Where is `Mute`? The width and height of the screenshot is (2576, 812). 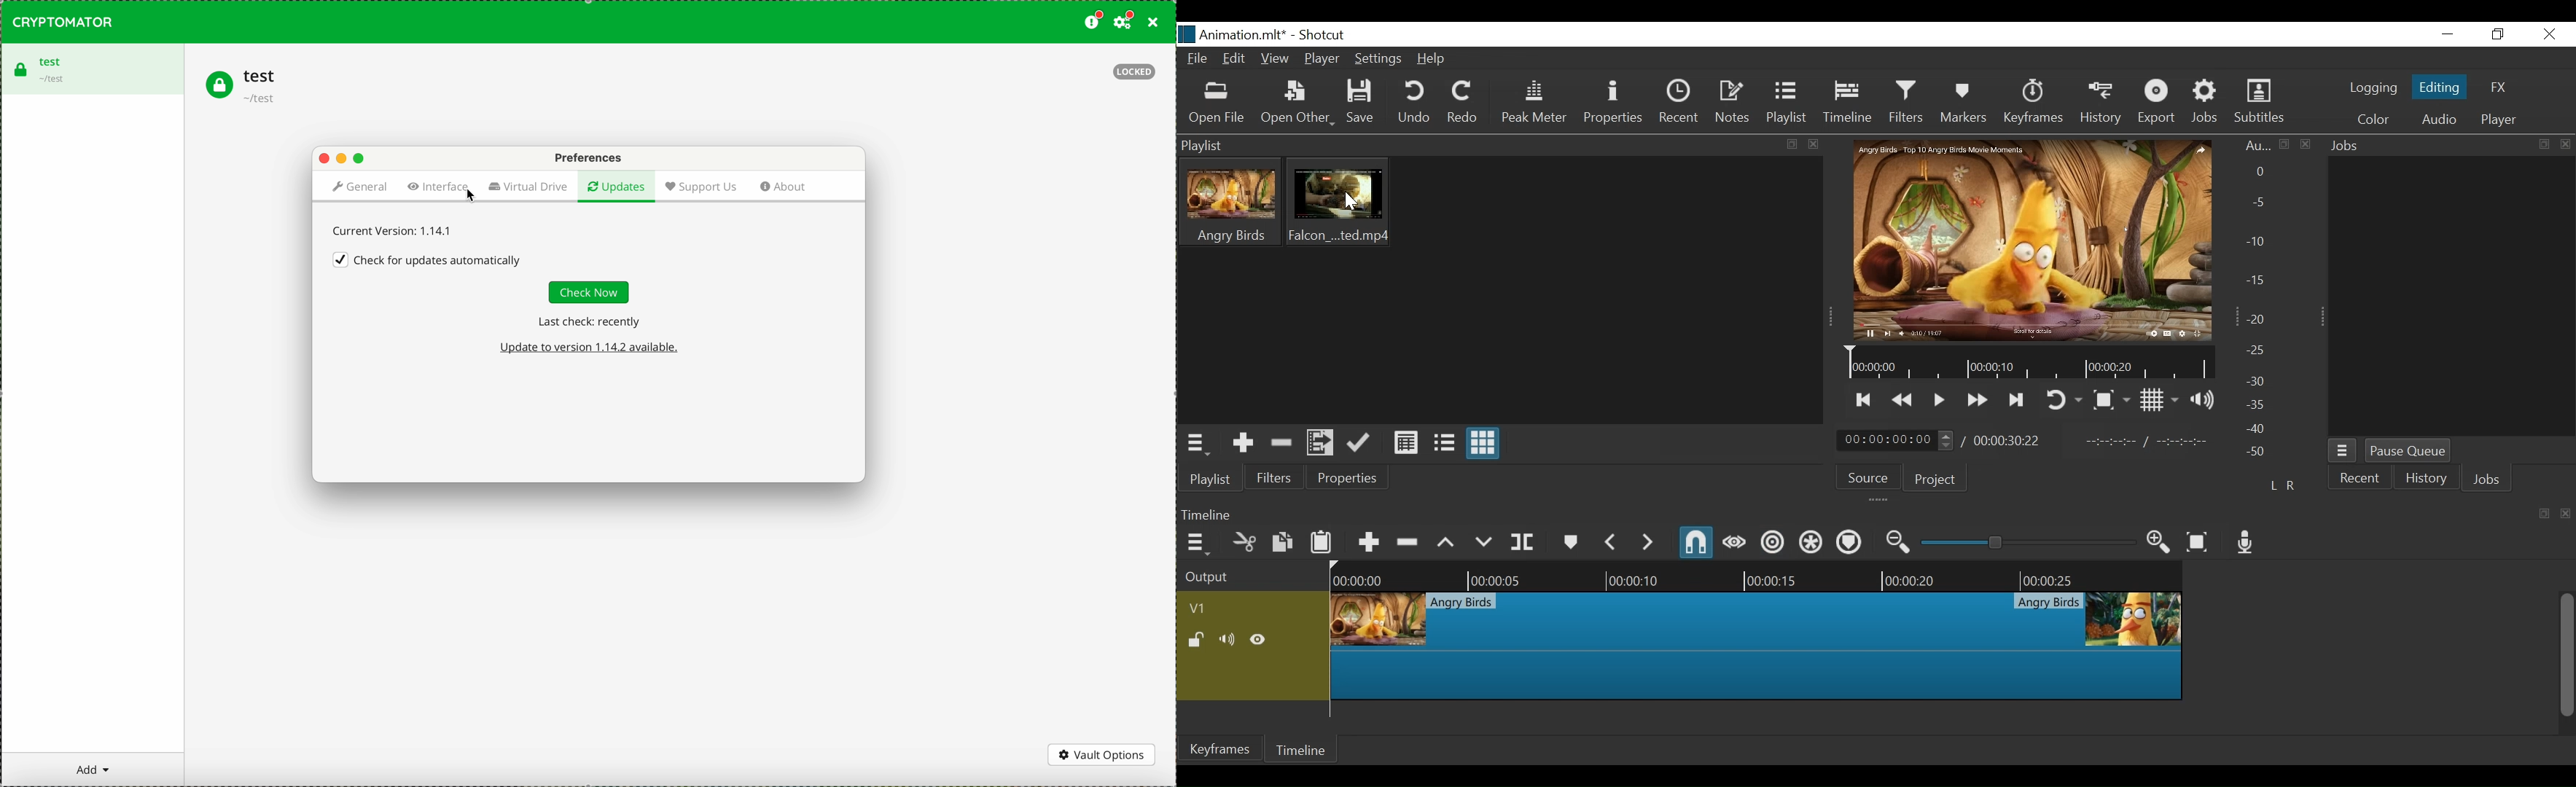
Mute is located at coordinates (1228, 640).